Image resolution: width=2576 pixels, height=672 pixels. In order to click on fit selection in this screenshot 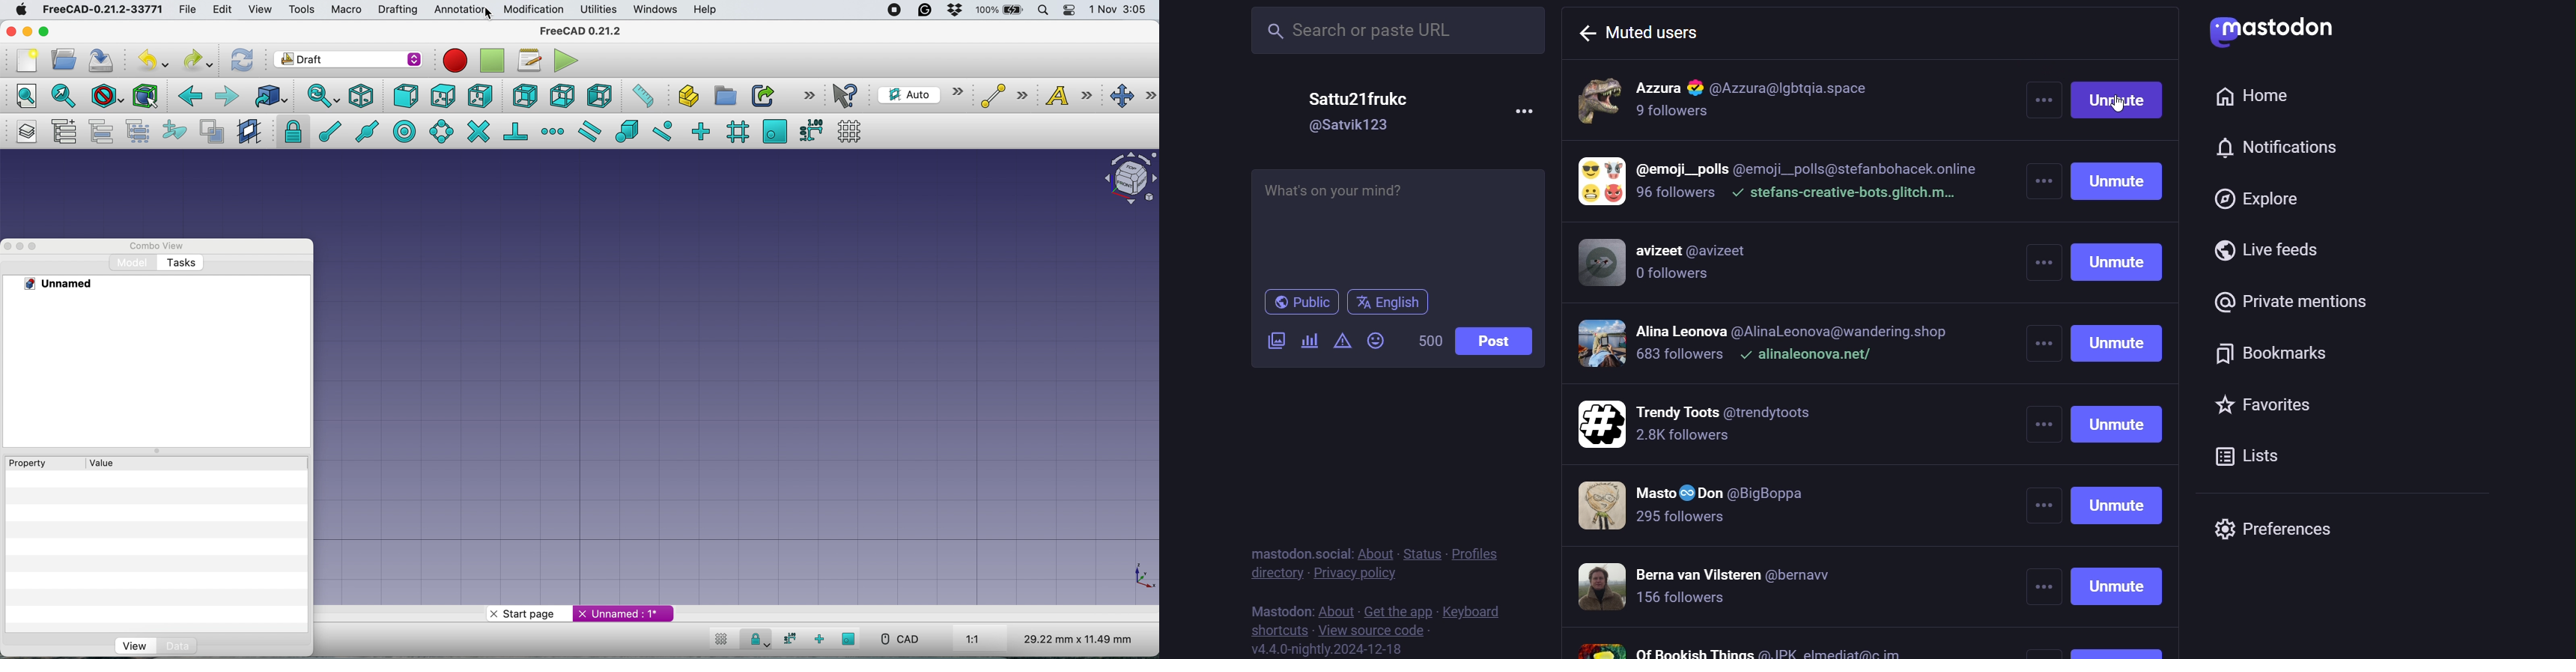, I will do `click(64, 95)`.